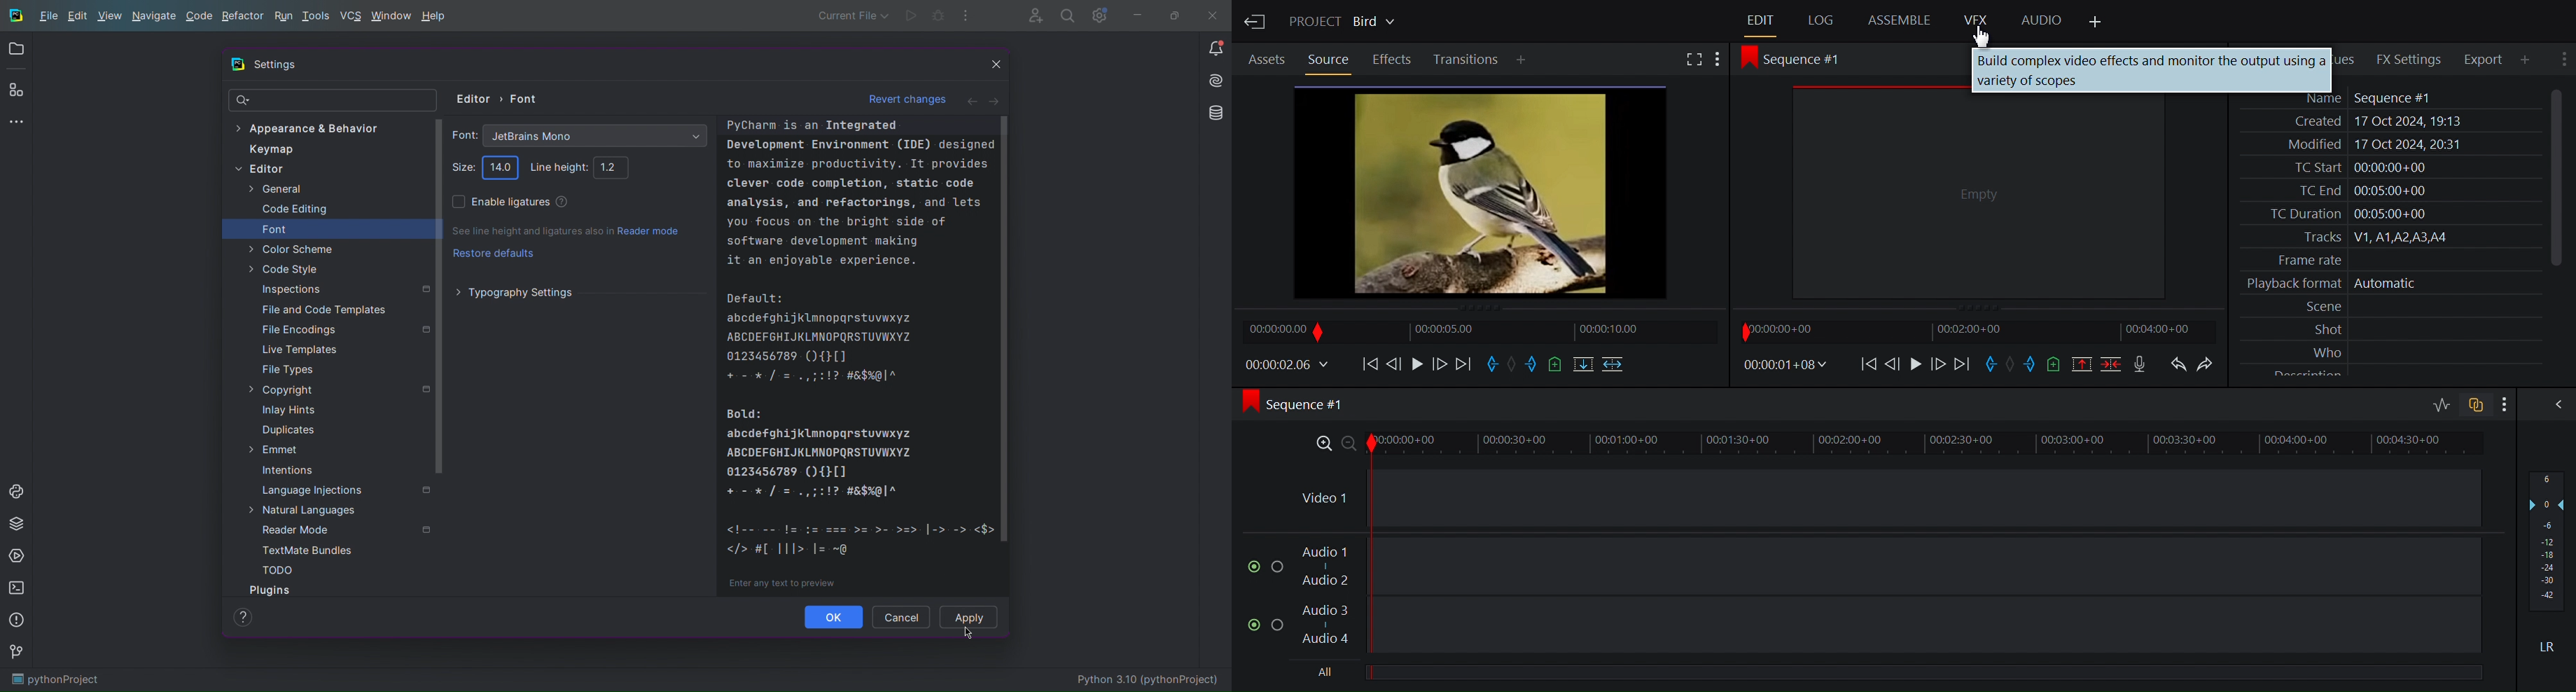  I want to click on Add a cue, so click(2054, 364).